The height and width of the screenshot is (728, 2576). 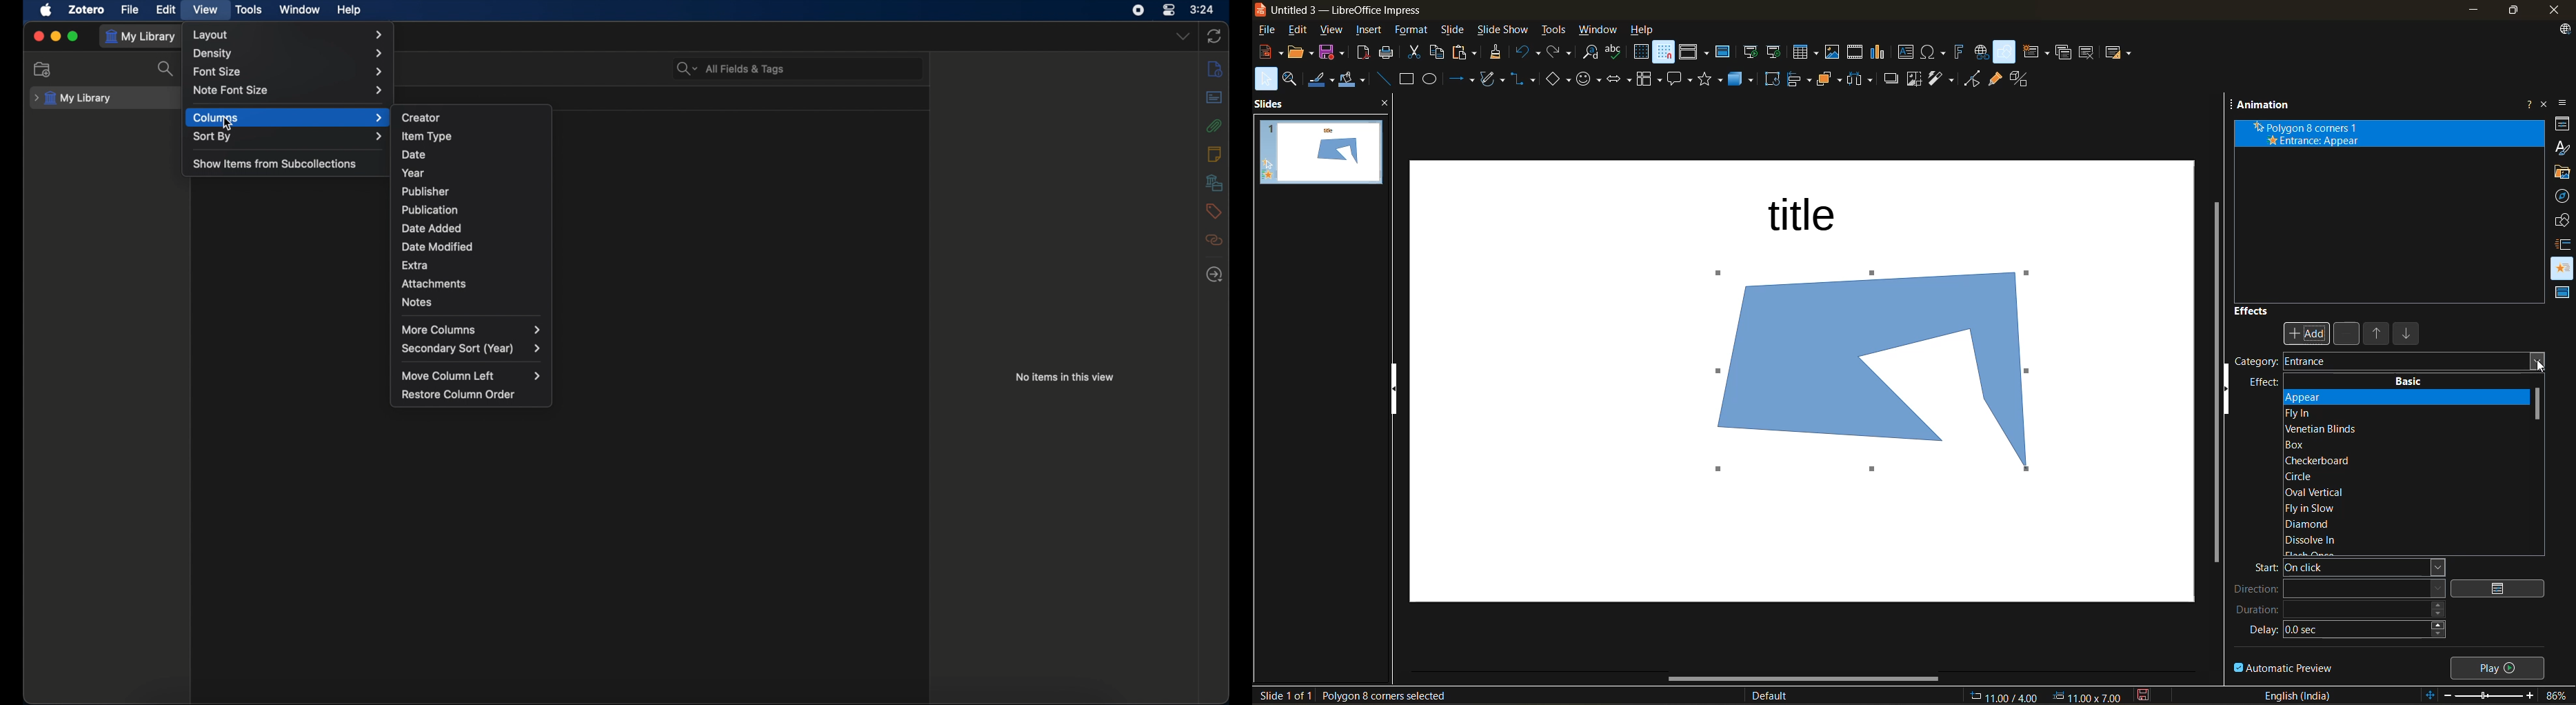 What do you see at coordinates (2415, 381) in the screenshot?
I see `basic` at bounding box center [2415, 381].